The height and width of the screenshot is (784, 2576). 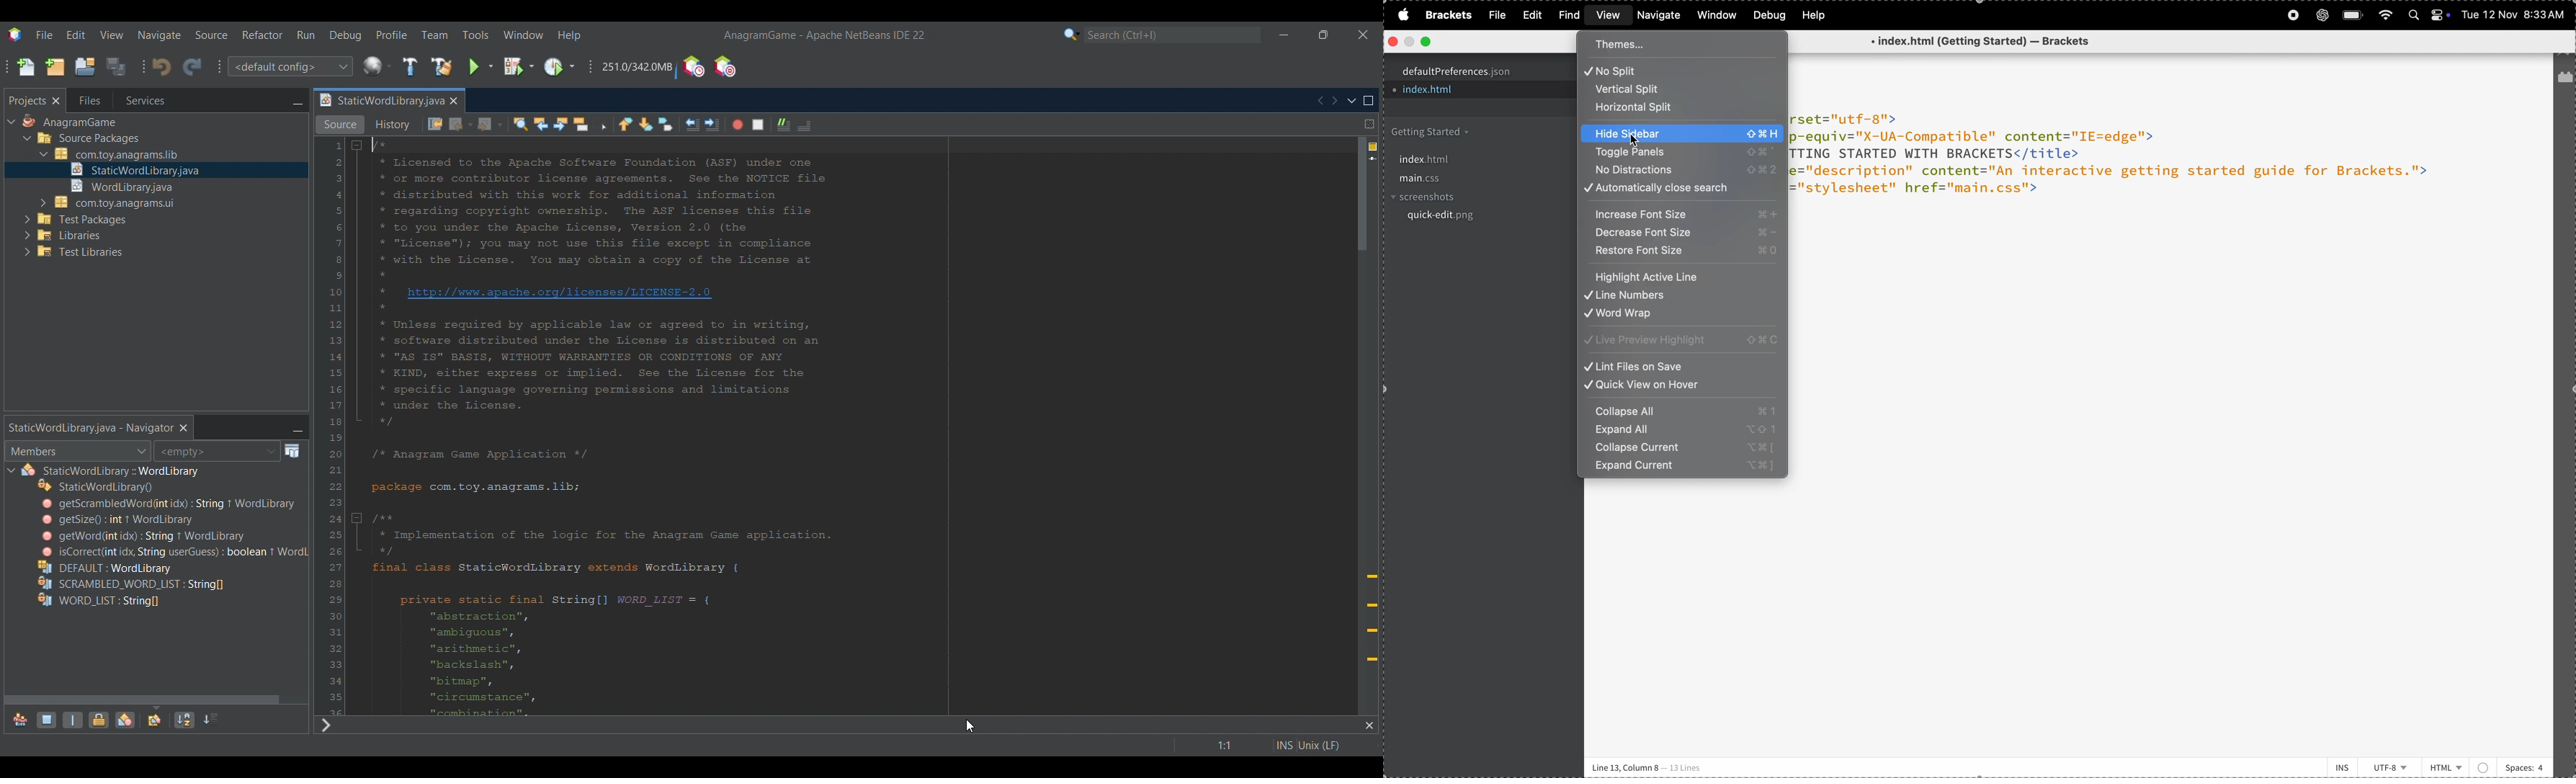 What do you see at coordinates (1394, 42) in the screenshot?
I see `closing window` at bounding box center [1394, 42].